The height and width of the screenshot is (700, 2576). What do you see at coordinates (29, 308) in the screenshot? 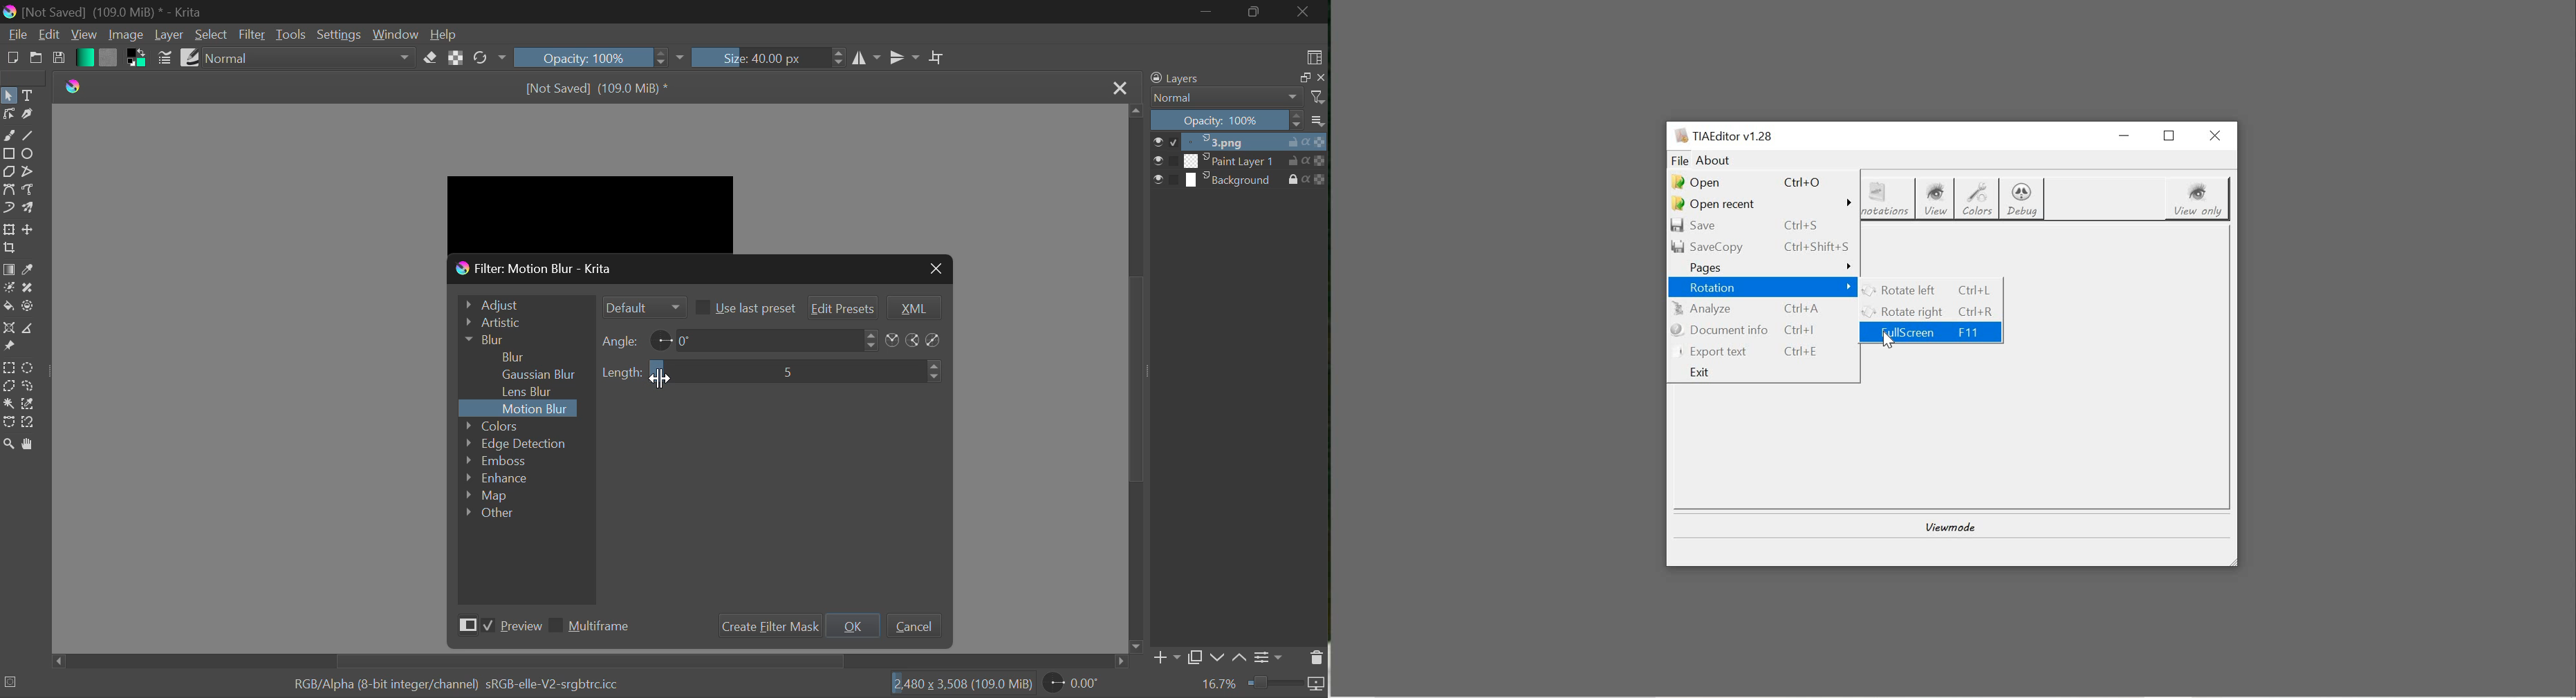
I see `Enclose and Fill` at bounding box center [29, 308].